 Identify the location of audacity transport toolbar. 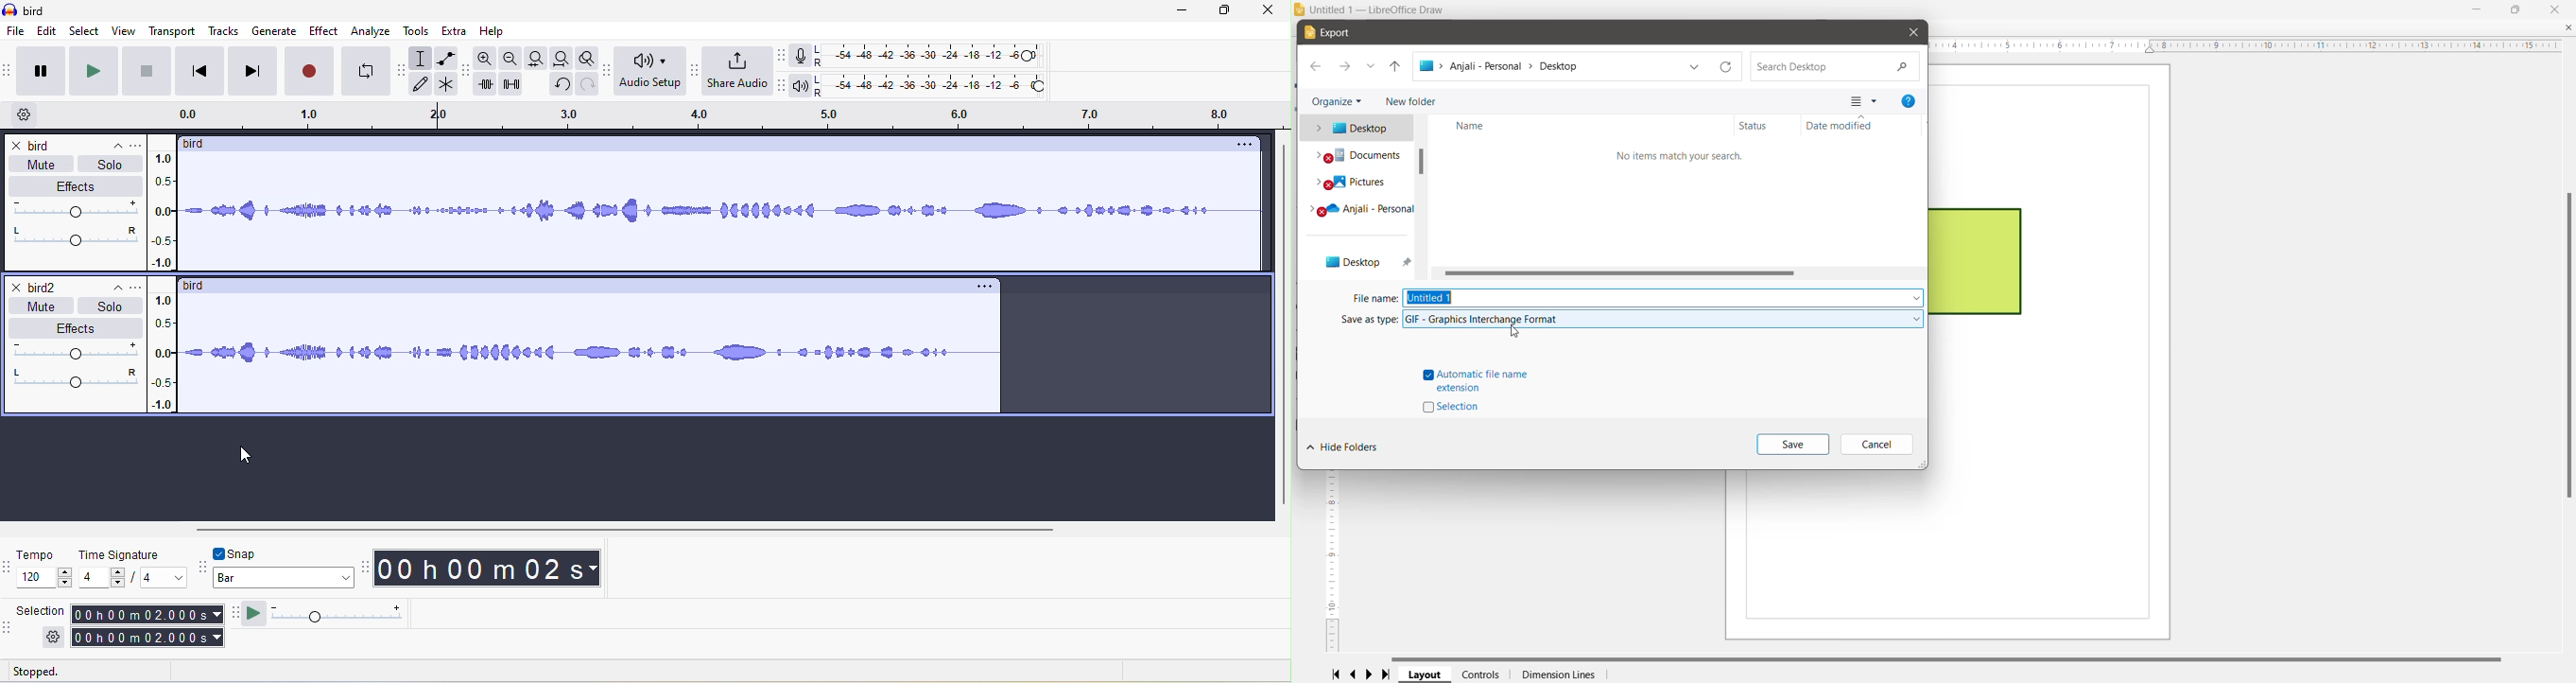
(9, 74).